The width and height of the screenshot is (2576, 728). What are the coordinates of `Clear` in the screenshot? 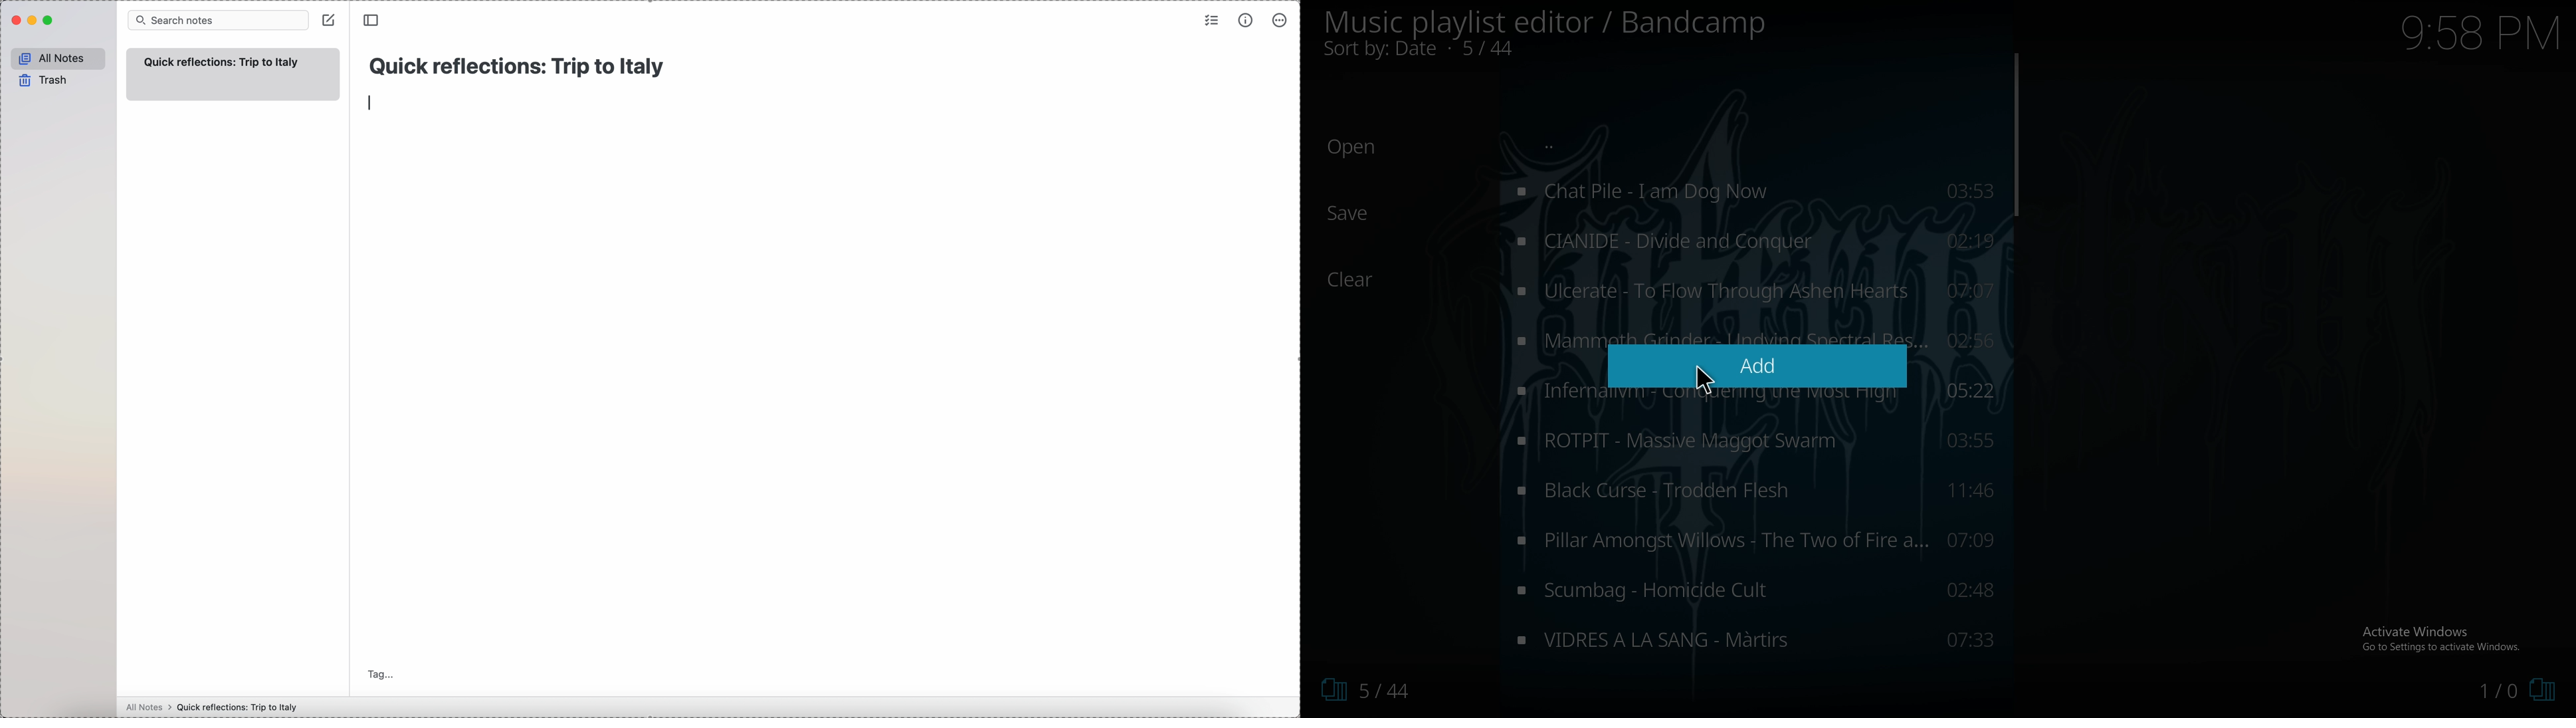 It's located at (1358, 280).